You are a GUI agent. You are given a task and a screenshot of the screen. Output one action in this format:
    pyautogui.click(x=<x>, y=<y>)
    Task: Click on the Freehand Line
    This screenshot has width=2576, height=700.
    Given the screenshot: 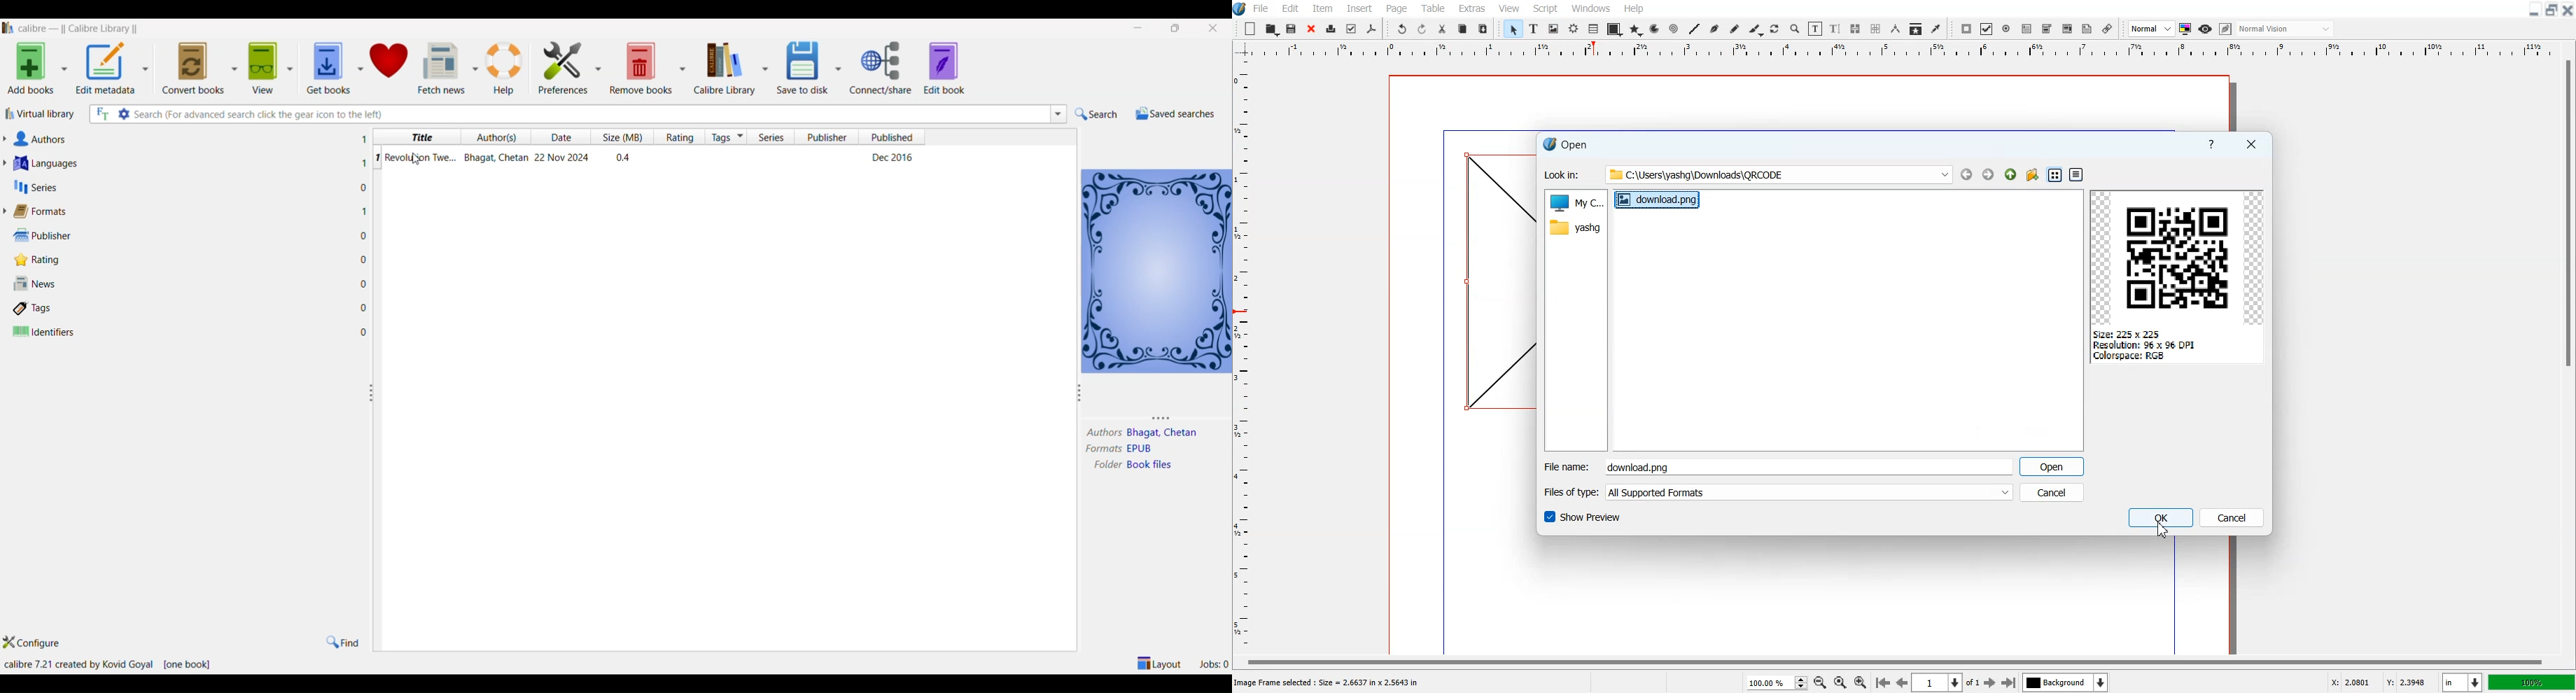 What is the action you would take?
    pyautogui.click(x=1735, y=29)
    